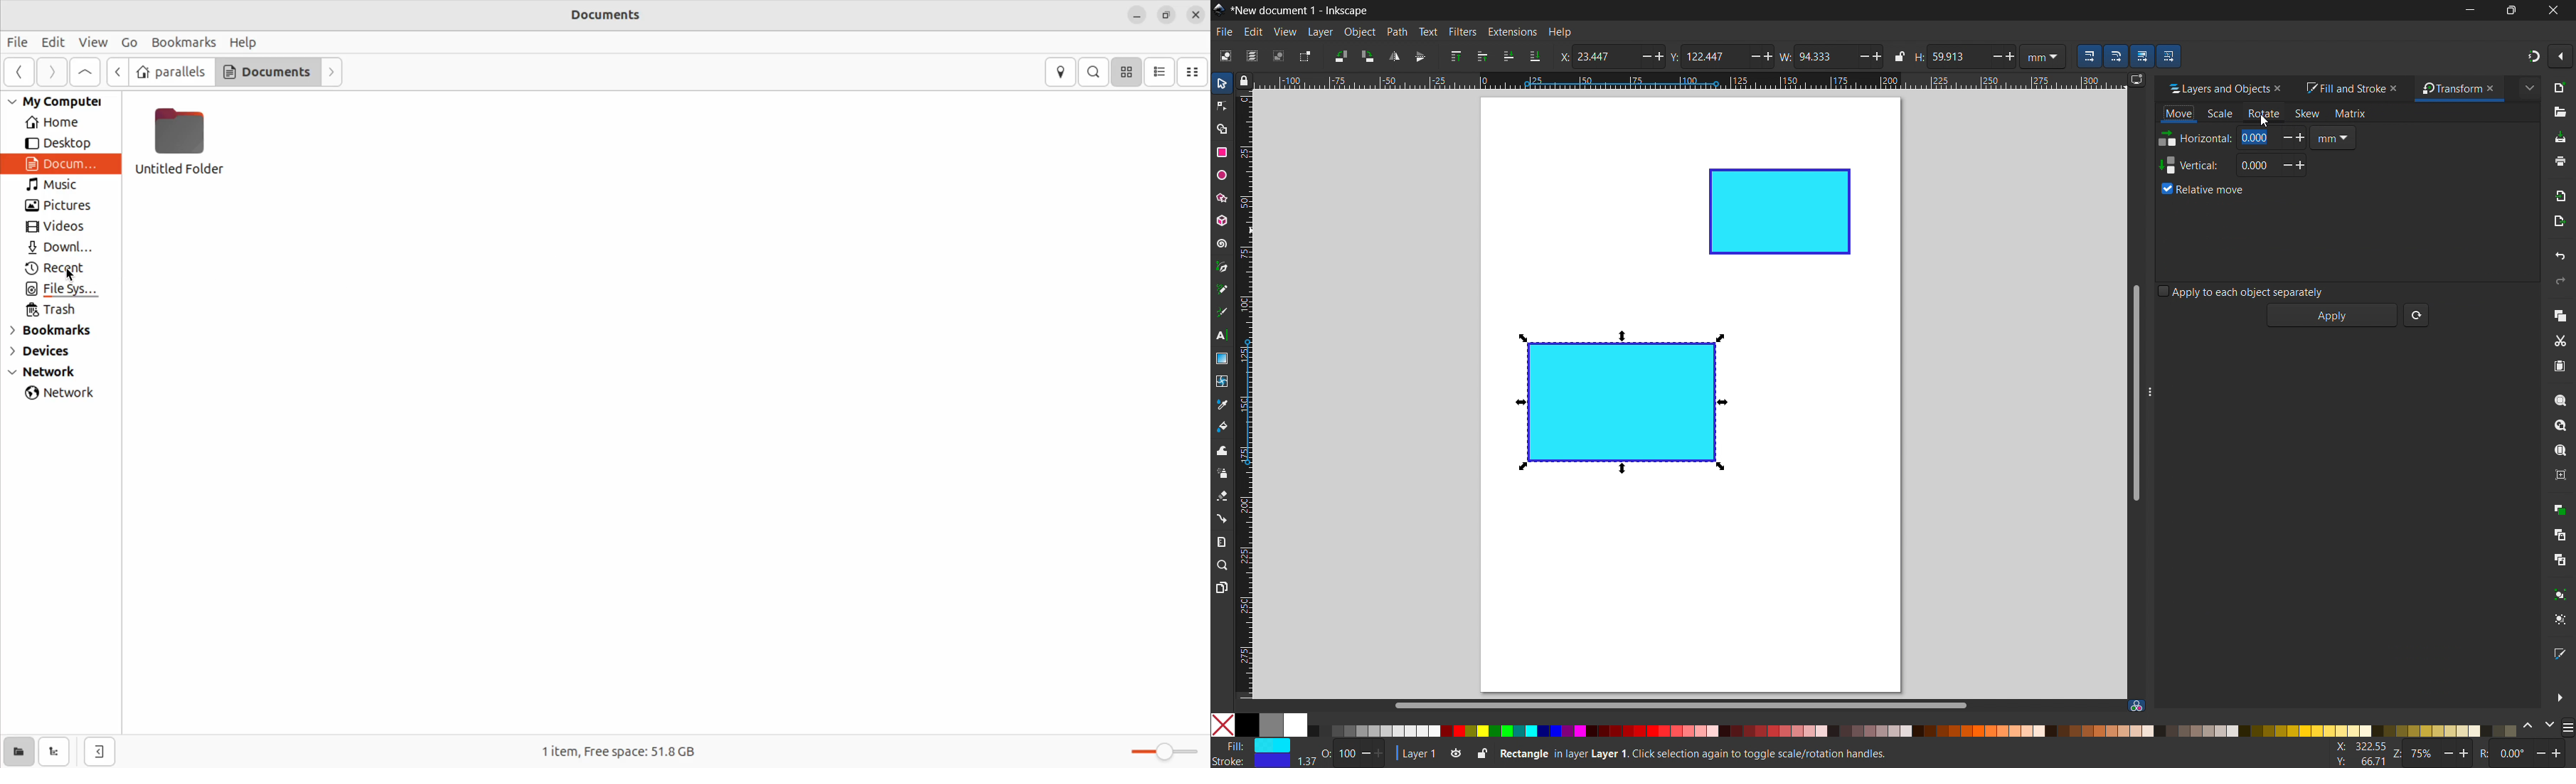  What do you see at coordinates (2343, 89) in the screenshot?
I see `fill and stroke` at bounding box center [2343, 89].